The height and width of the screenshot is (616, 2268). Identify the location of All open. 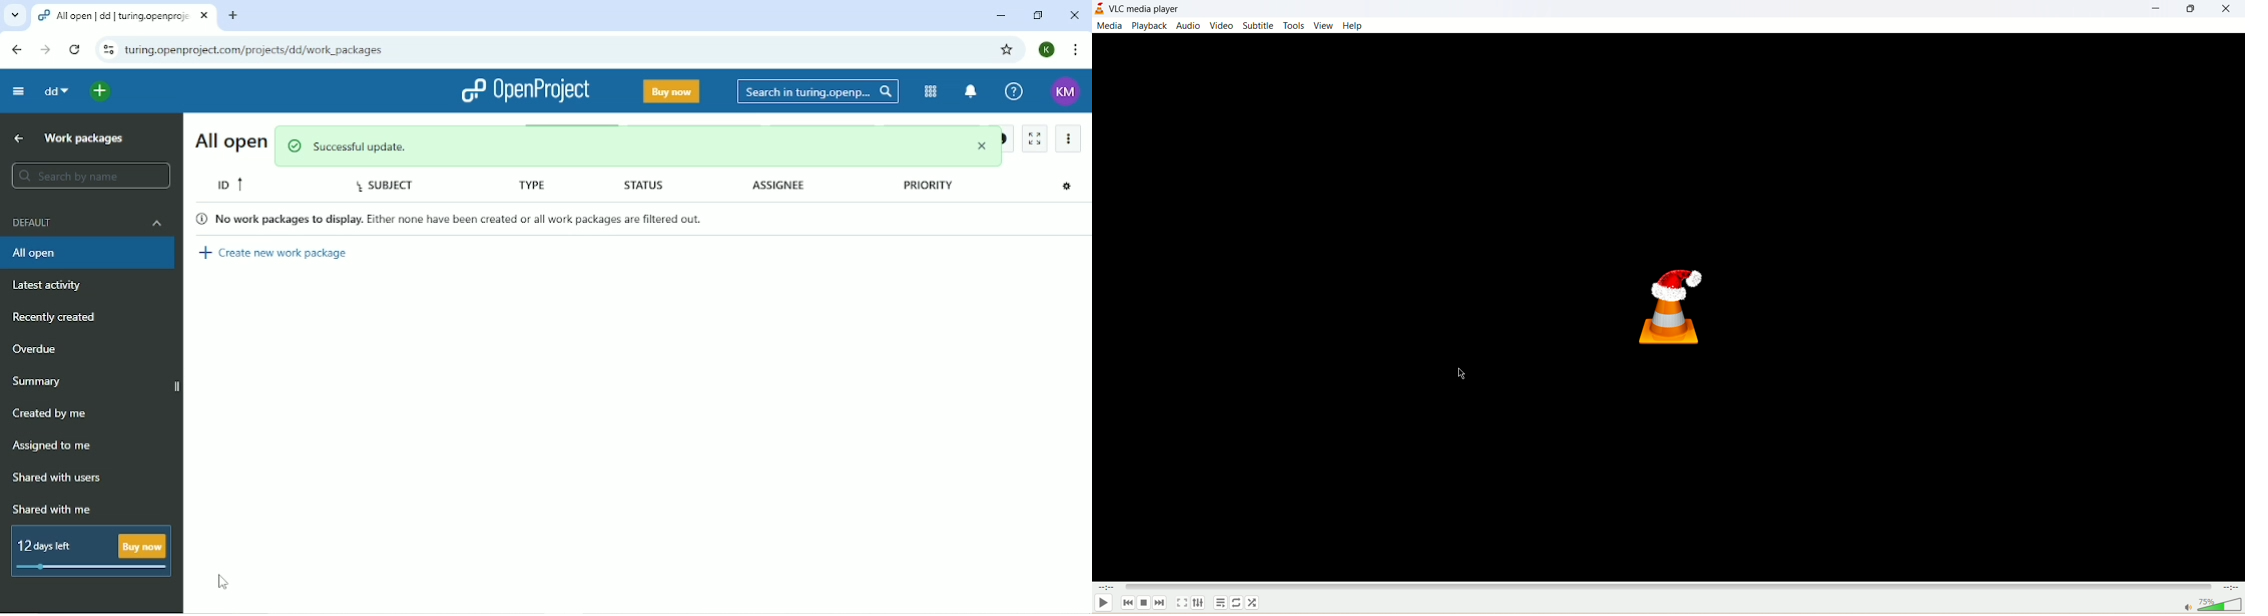
(87, 253).